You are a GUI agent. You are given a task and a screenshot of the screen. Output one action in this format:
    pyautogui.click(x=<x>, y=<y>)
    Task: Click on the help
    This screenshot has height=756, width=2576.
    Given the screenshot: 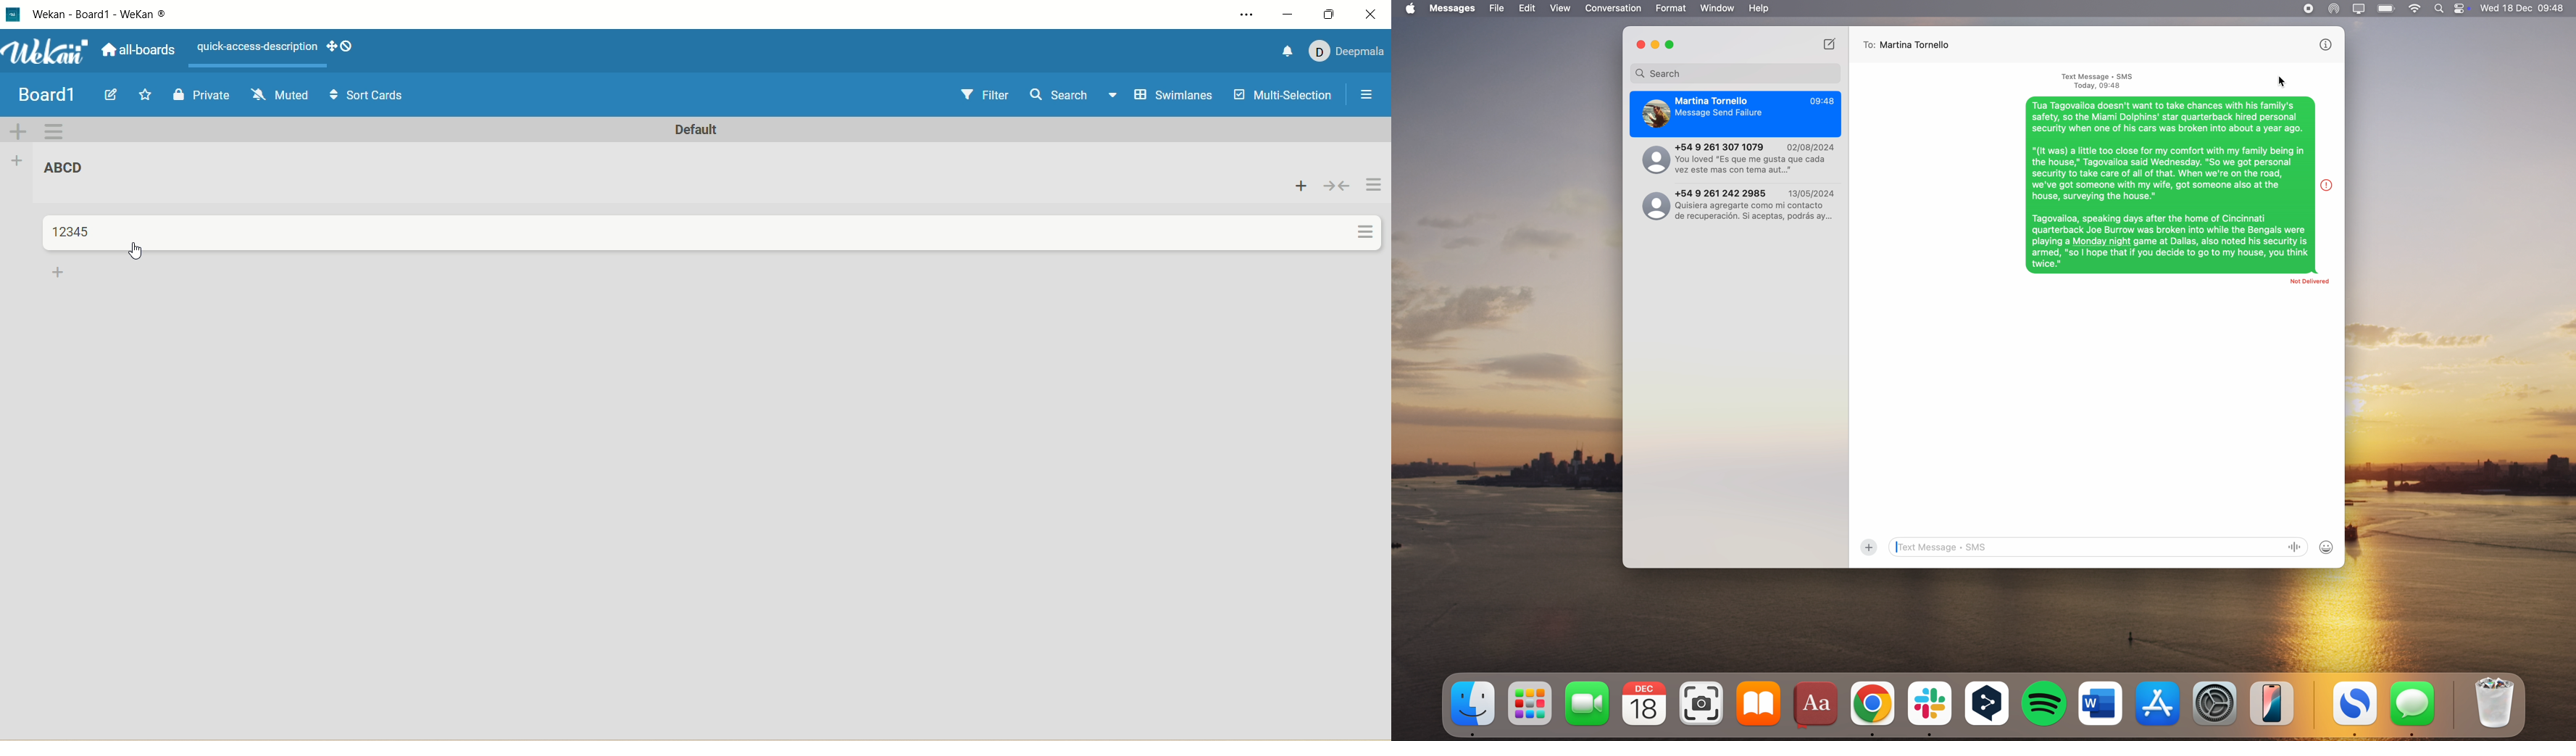 What is the action you would take?
    pyautogui.click(x=1758, y=8)
    